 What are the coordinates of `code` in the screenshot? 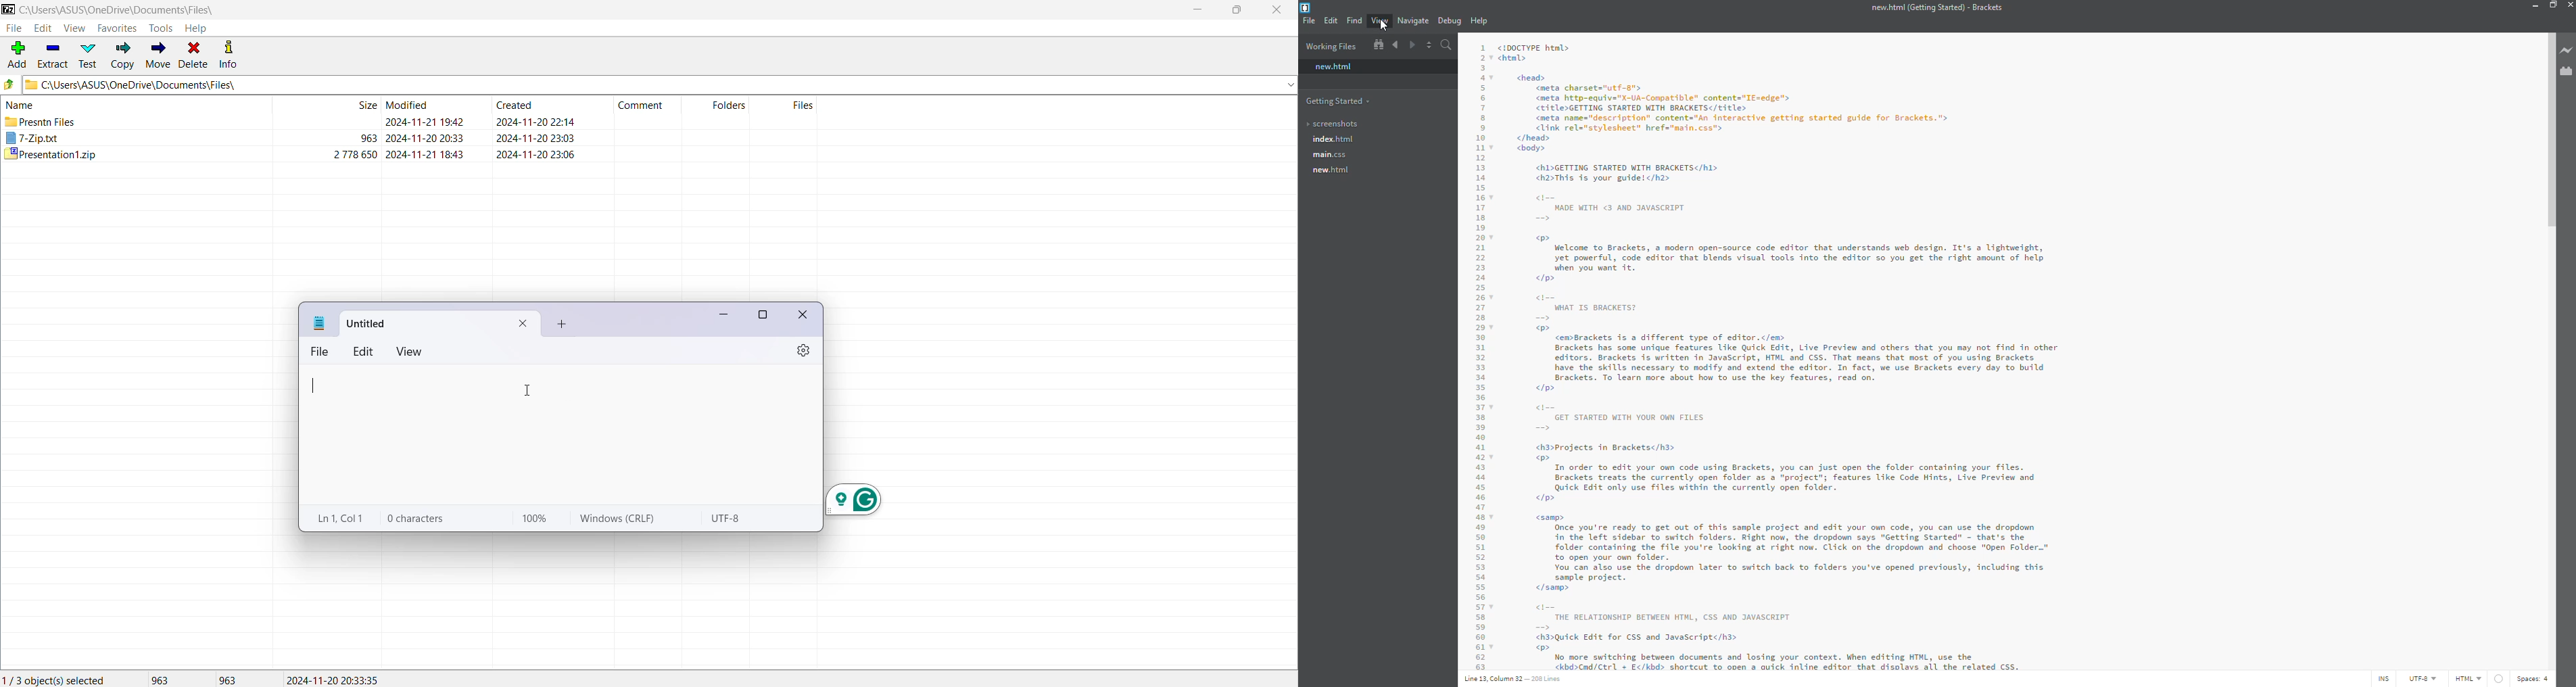 It's located at (1913, 352).